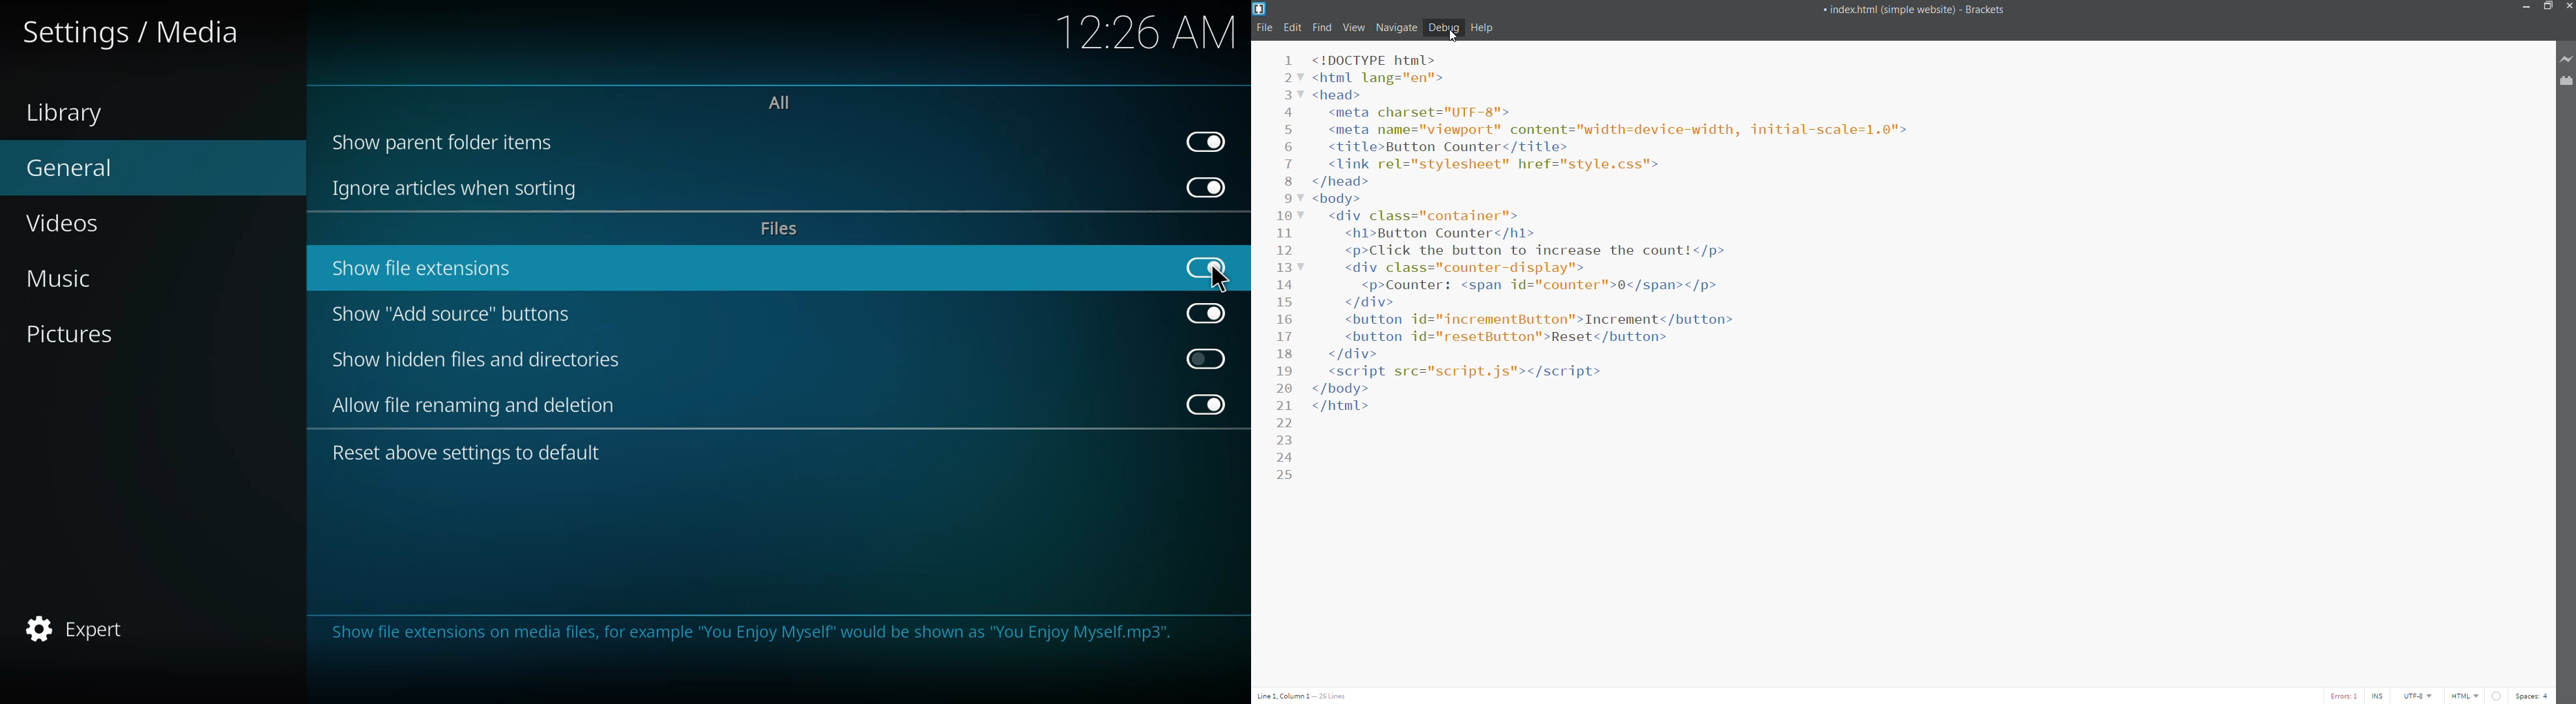 Image resolution: width=2576 pixels, height=728 pixels. What do you see at coordinates (1484, 28) in the screenshot?
I see `help` at bounding box center [1484, 28].